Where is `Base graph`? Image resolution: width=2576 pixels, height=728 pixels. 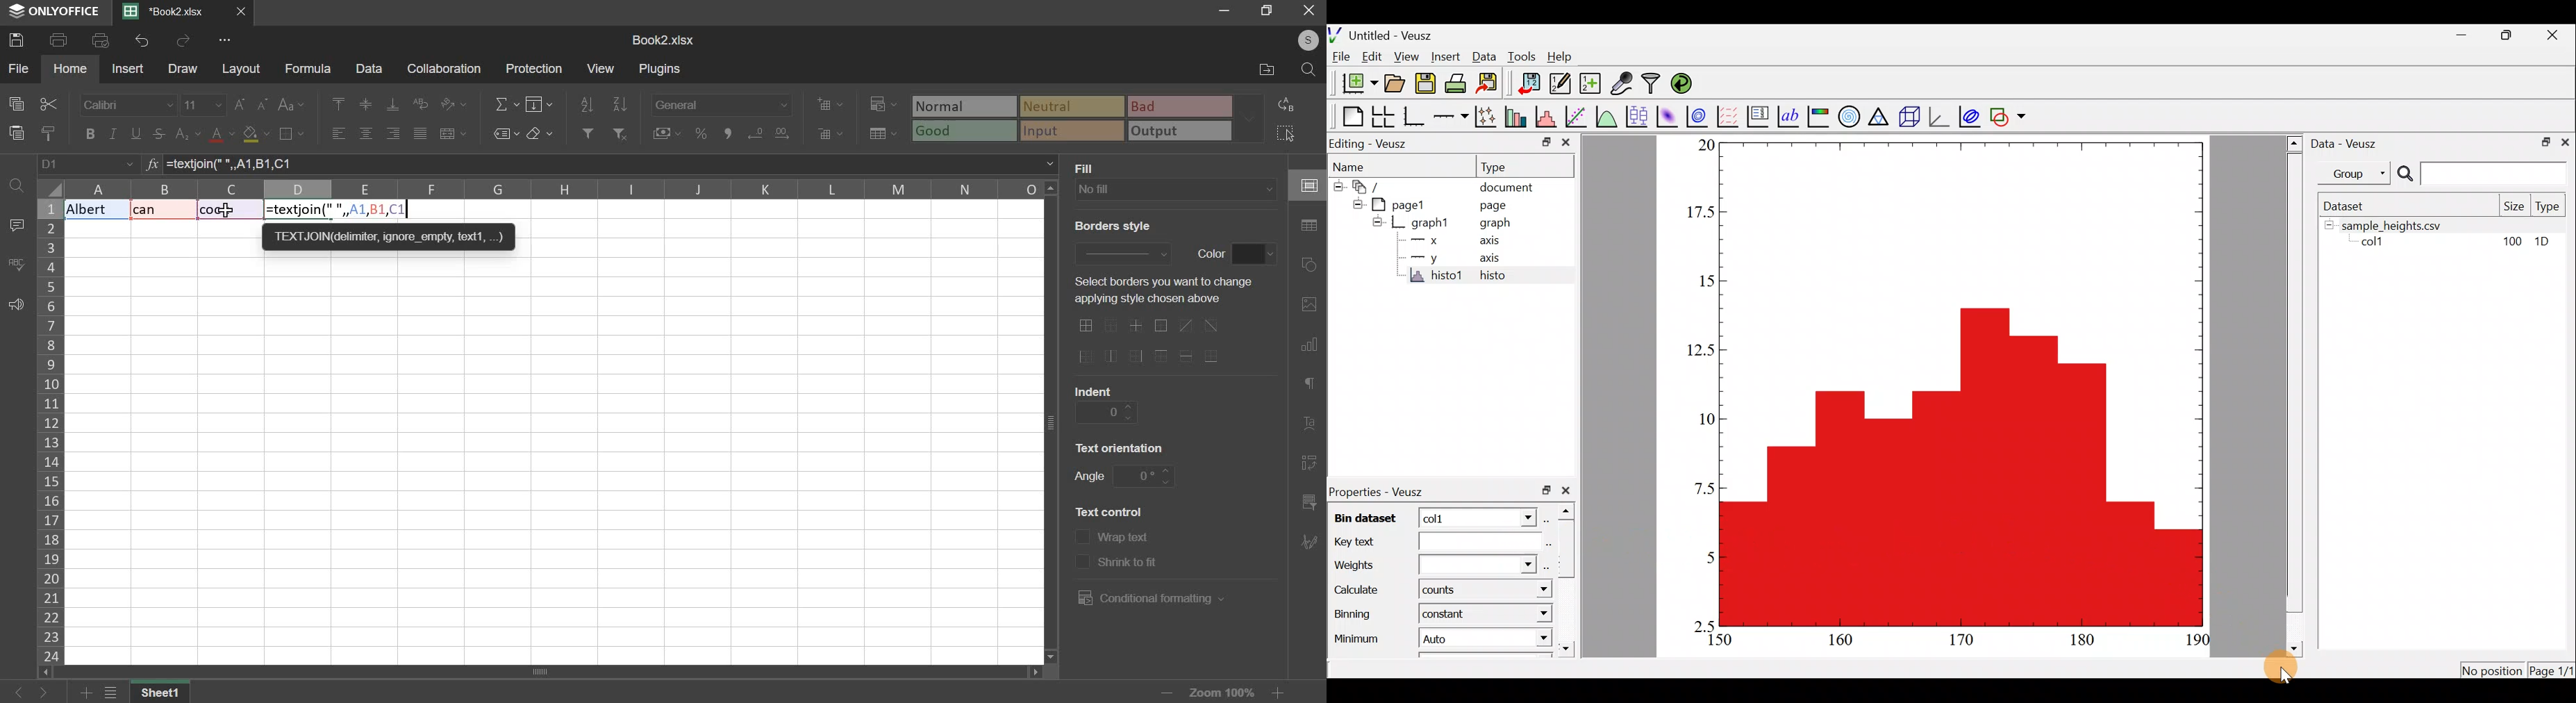
Base graph is located at coordinates (1413, 117).